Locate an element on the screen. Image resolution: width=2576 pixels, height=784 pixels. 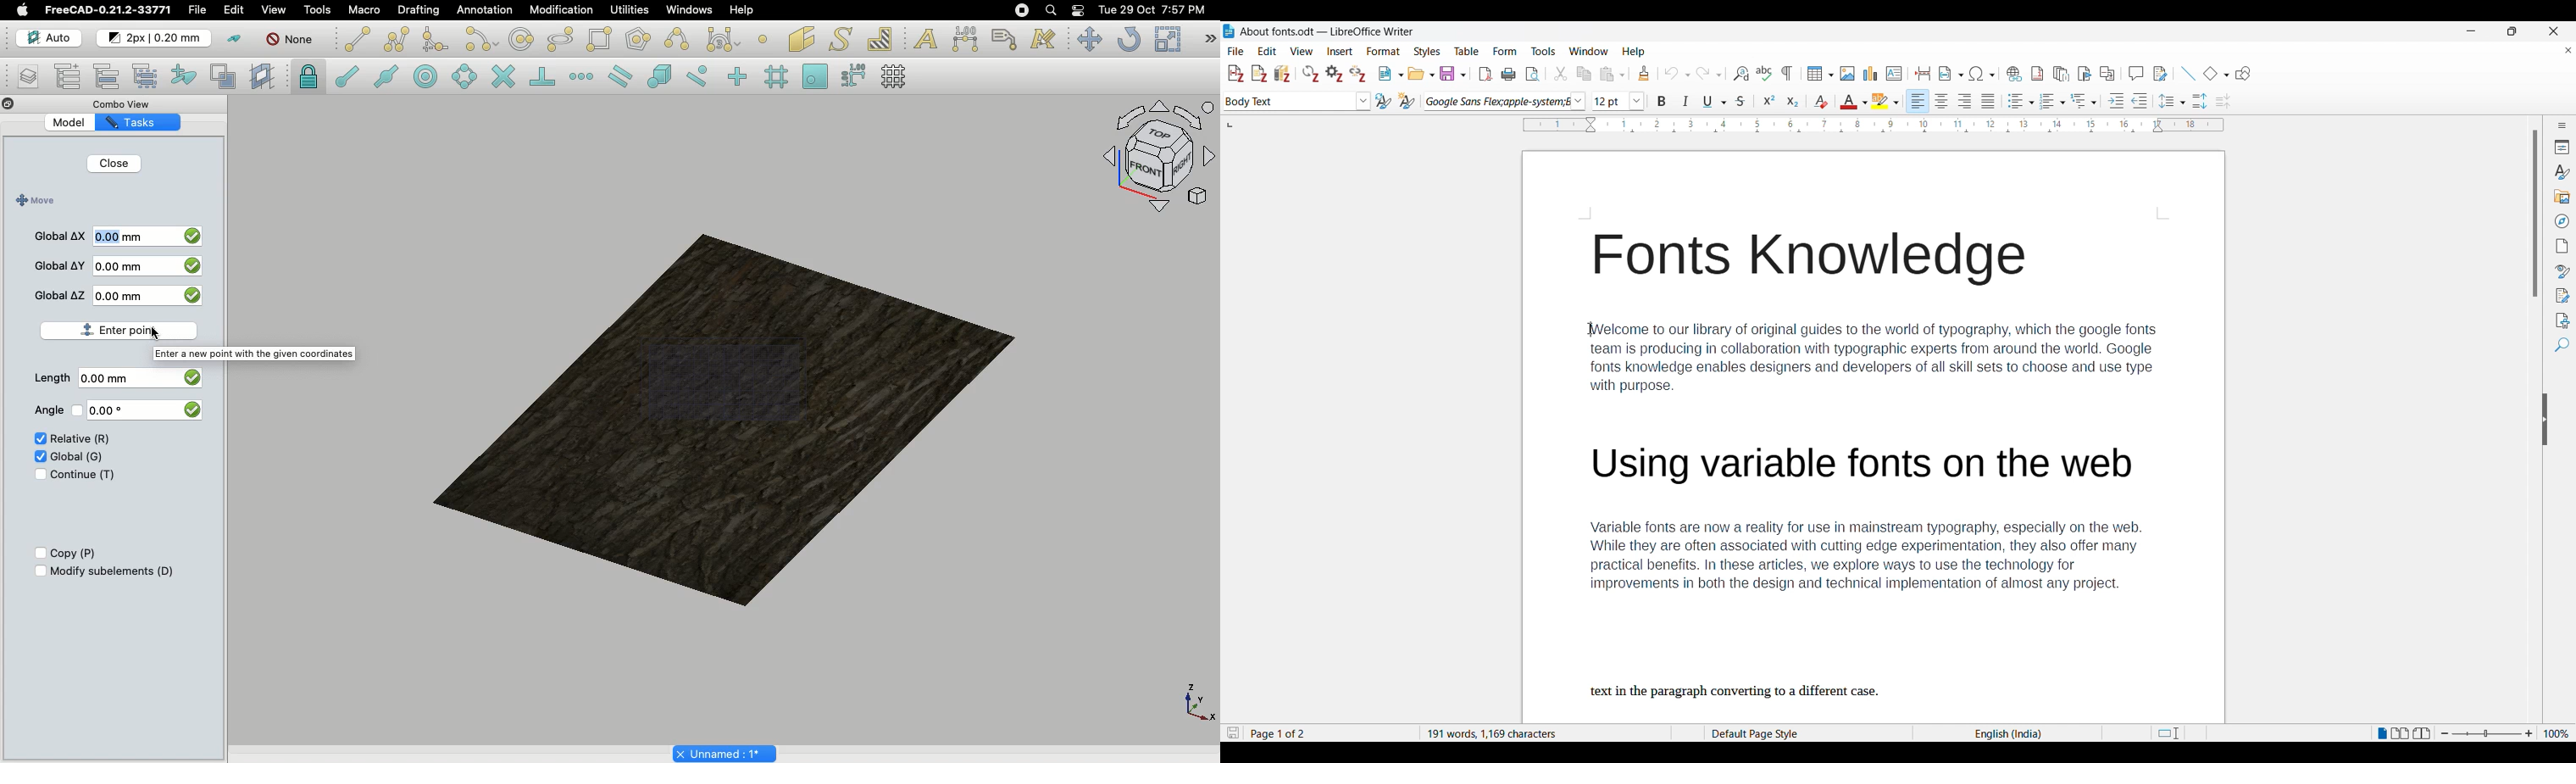
Undo is located at coordinates (1677, 73).